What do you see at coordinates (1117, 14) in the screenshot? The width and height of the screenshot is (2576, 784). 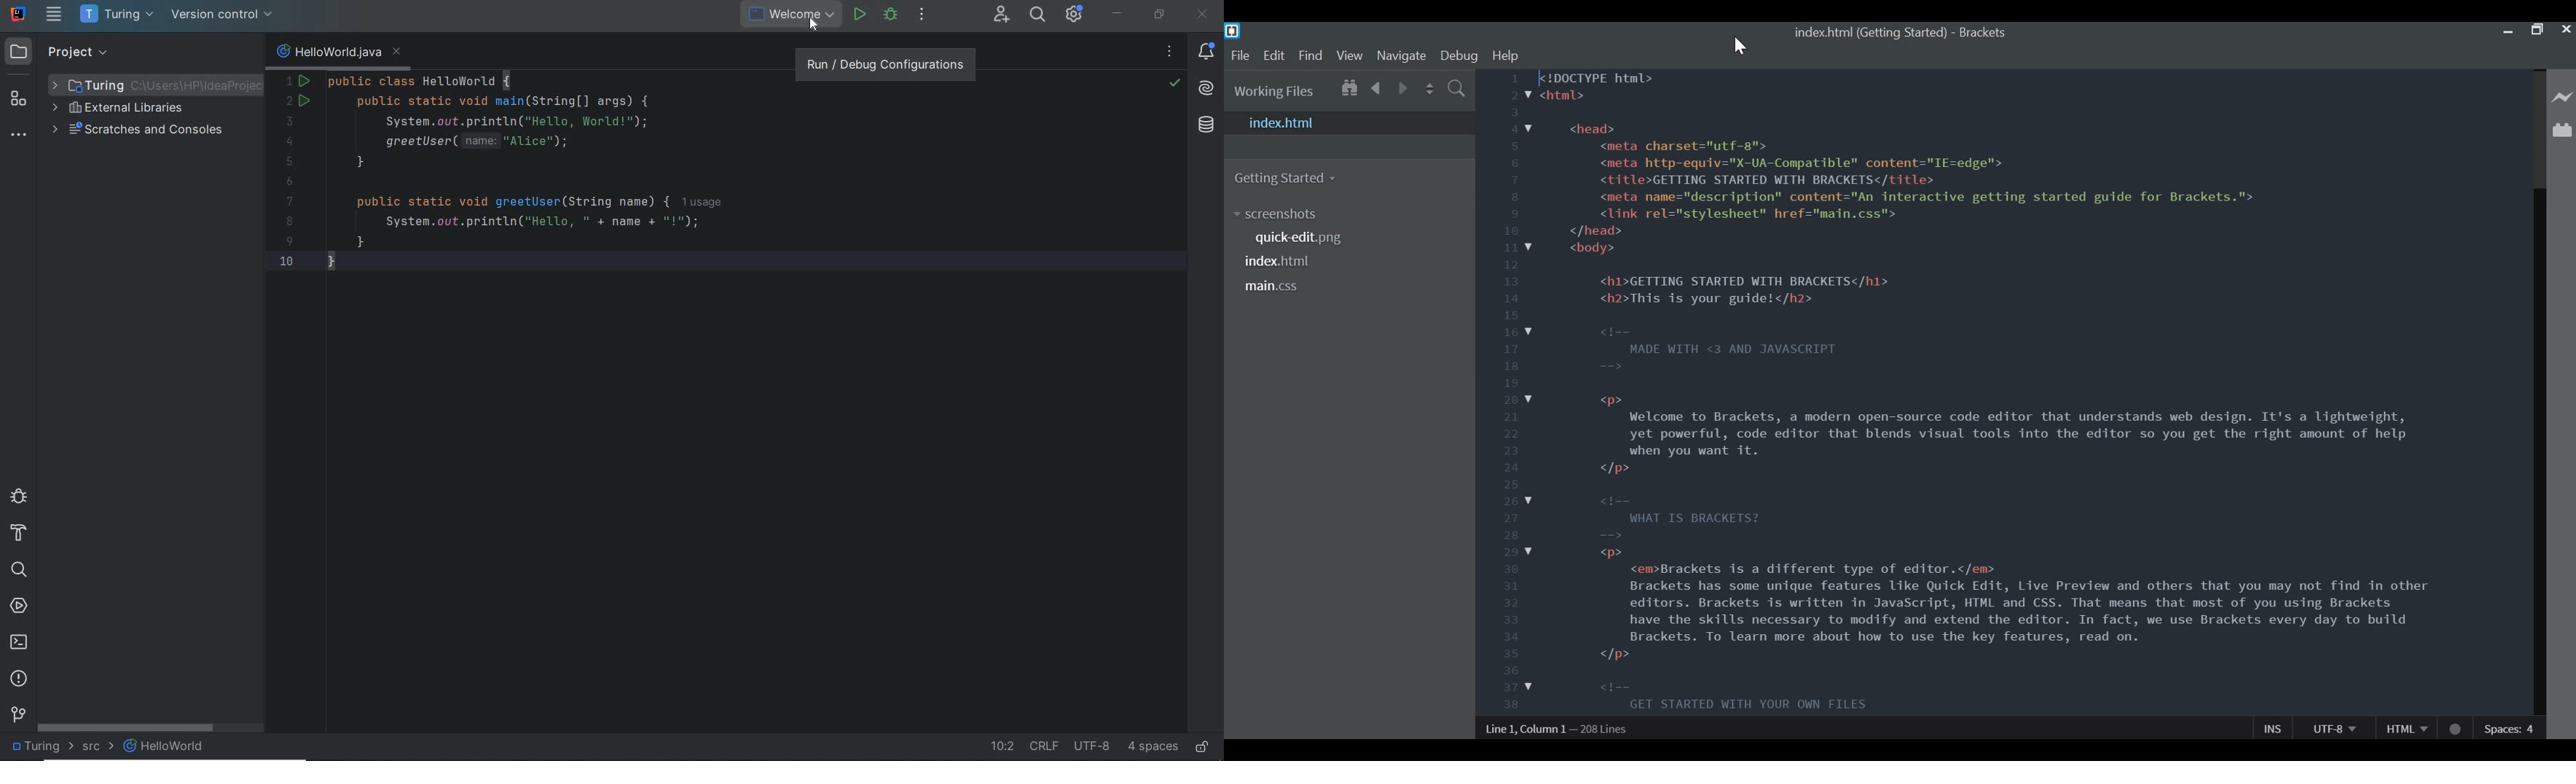 I see `MINIMIZE` at bounding box center [1117, 14].